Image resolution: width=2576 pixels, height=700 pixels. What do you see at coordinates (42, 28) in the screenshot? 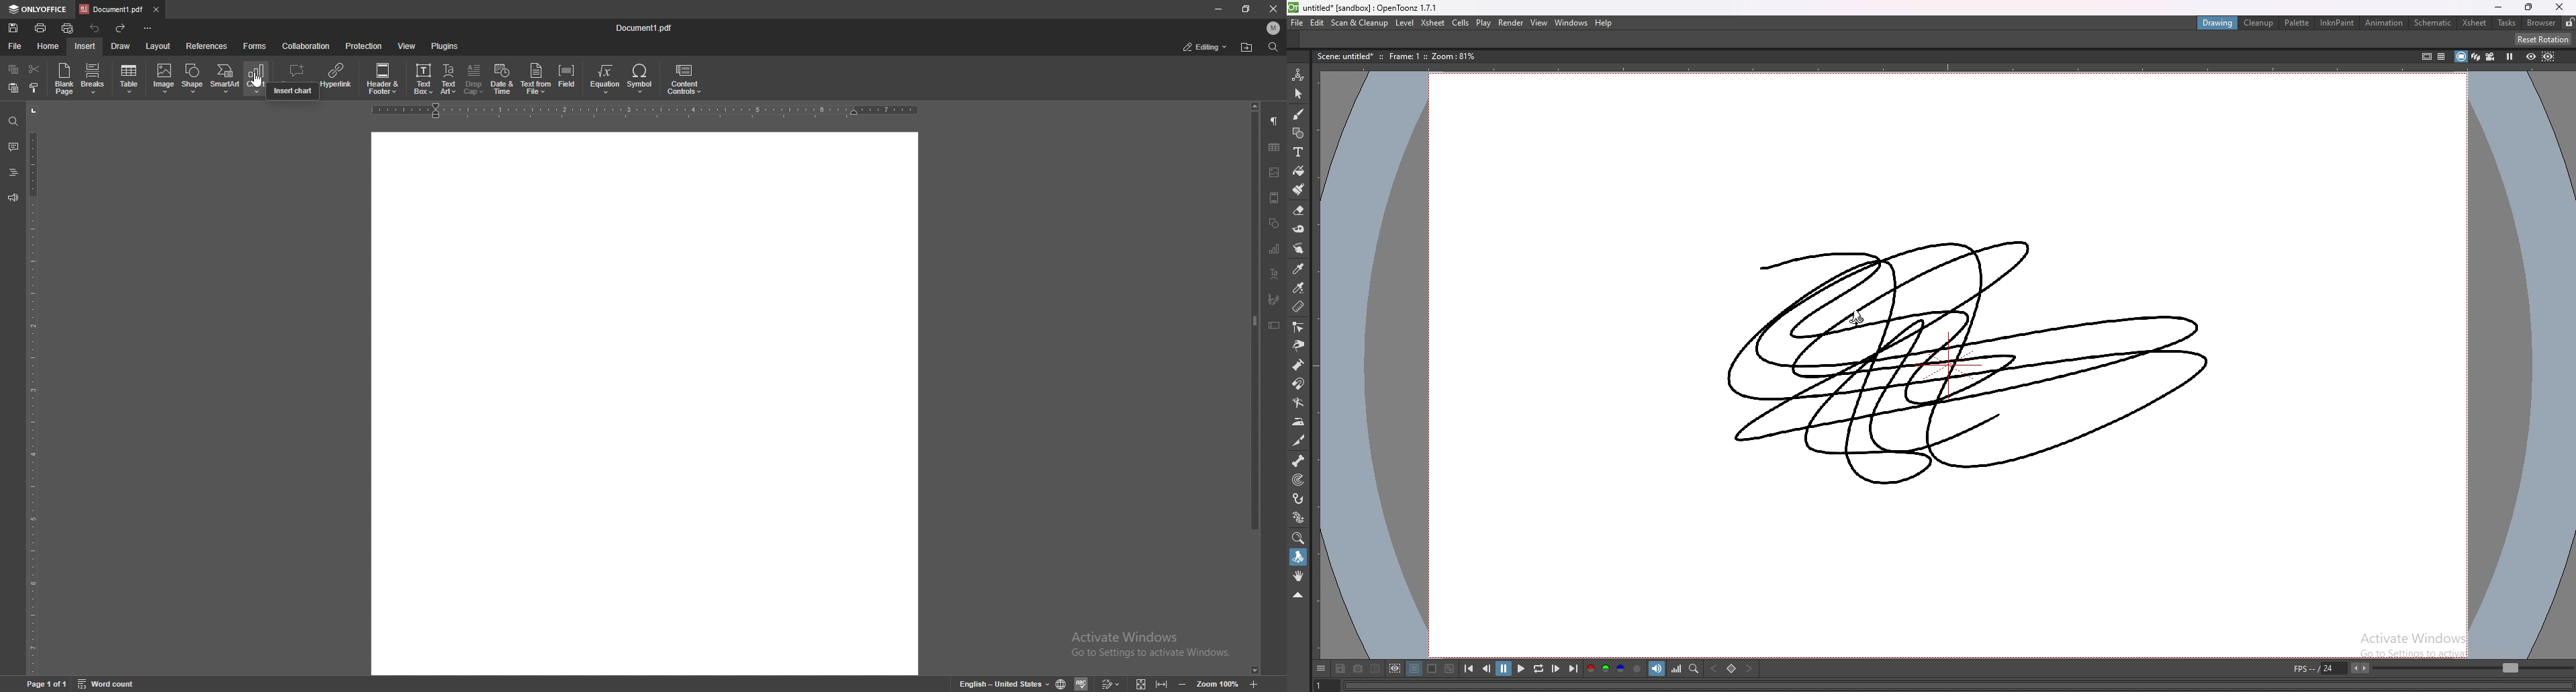
I see `print` at bounding box center [42, 28].